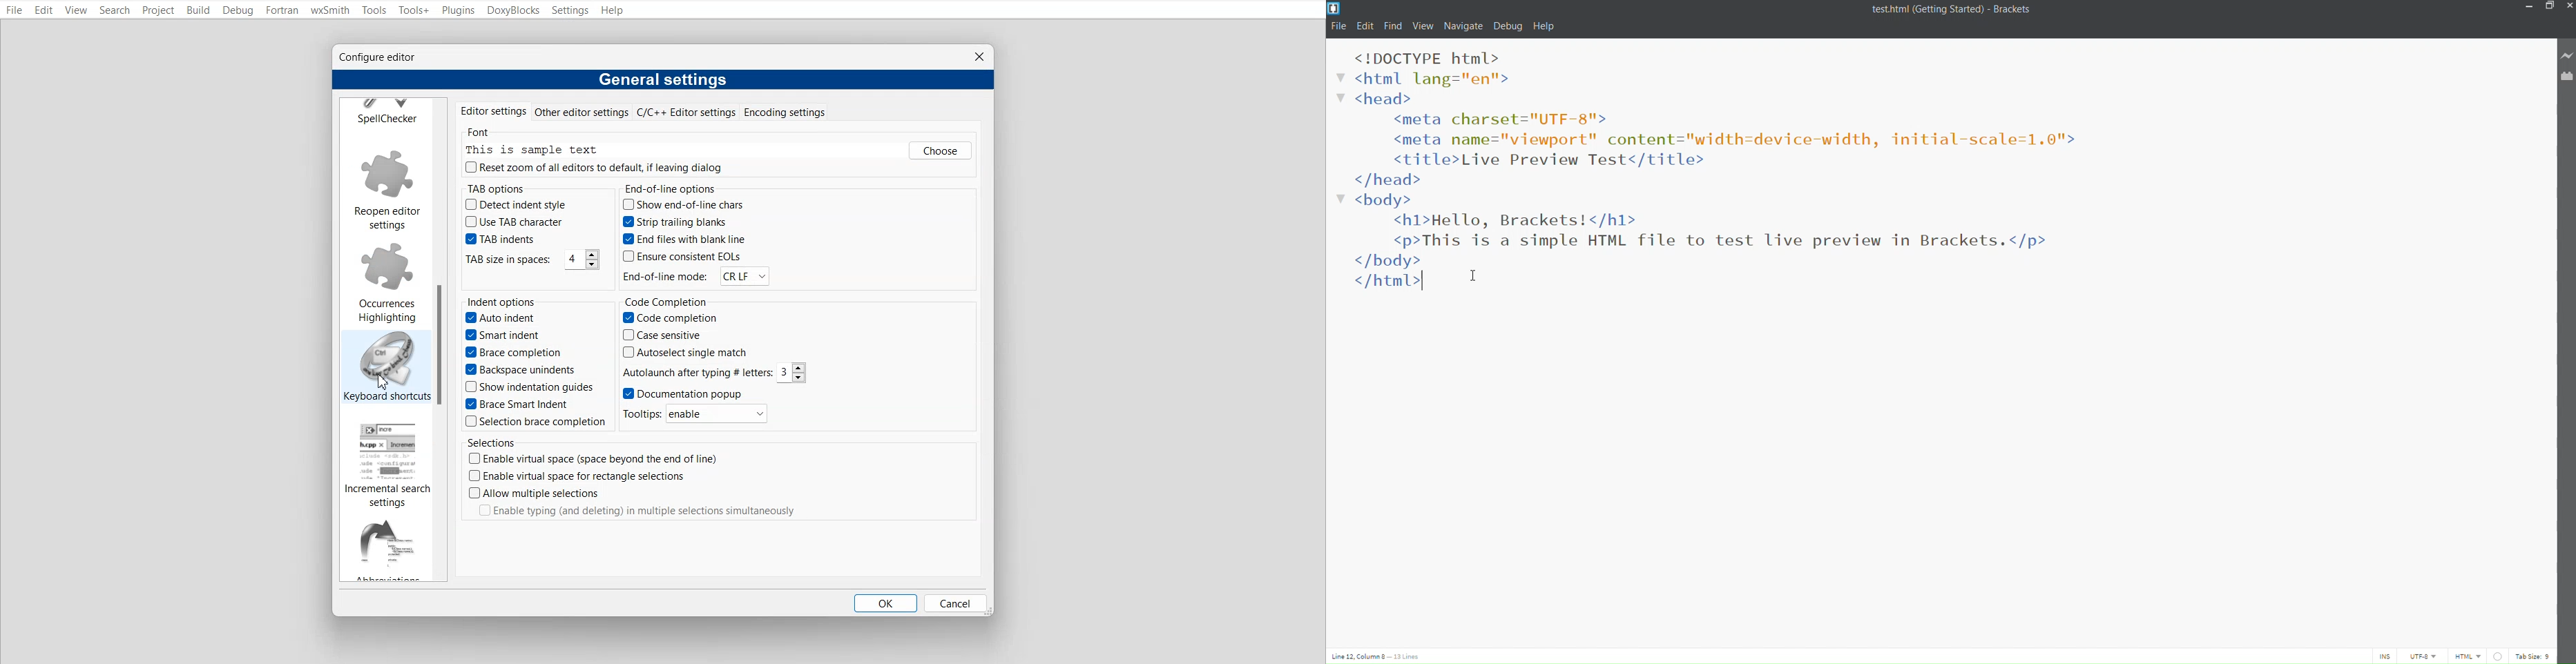 The image size is (2576, 672). Describe the element at coordinates (329, 10) in the screenshot. I see `wxSmith` at that location.